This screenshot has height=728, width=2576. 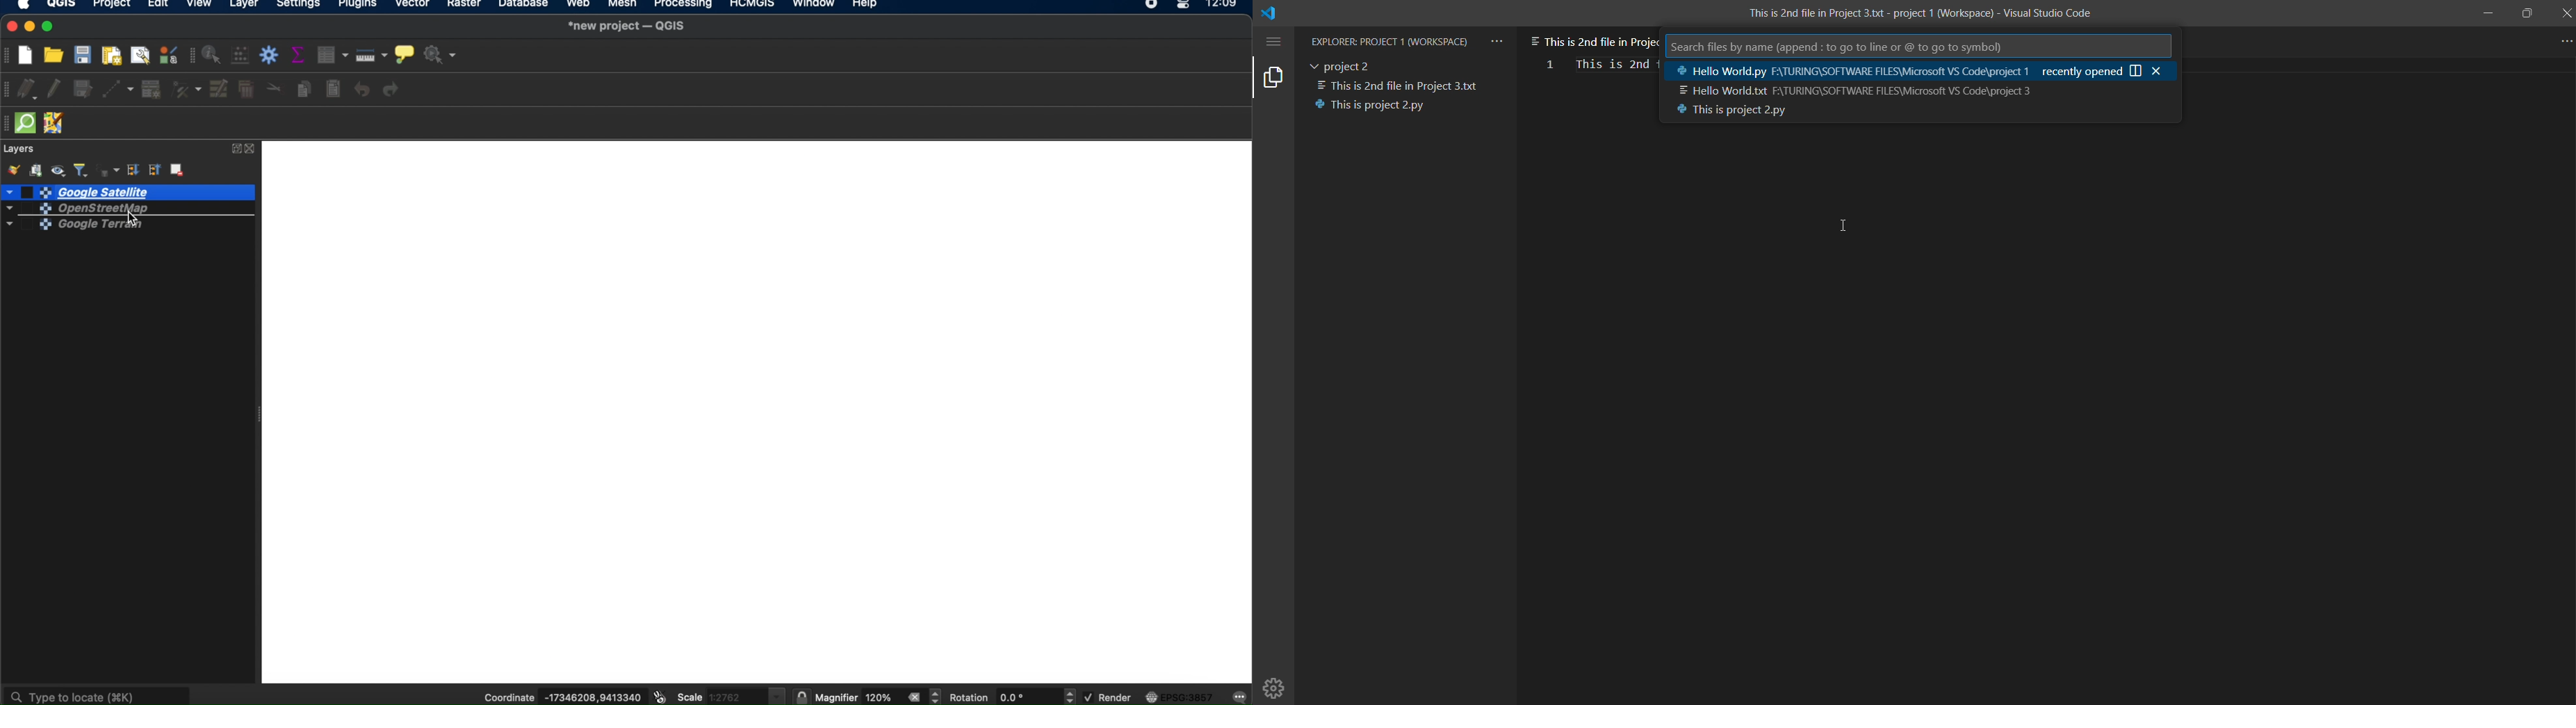 What do you see at coordinates (628, 27) in the screenshot?
I see `*new project-QGIS` at bounding box center [628, 27].